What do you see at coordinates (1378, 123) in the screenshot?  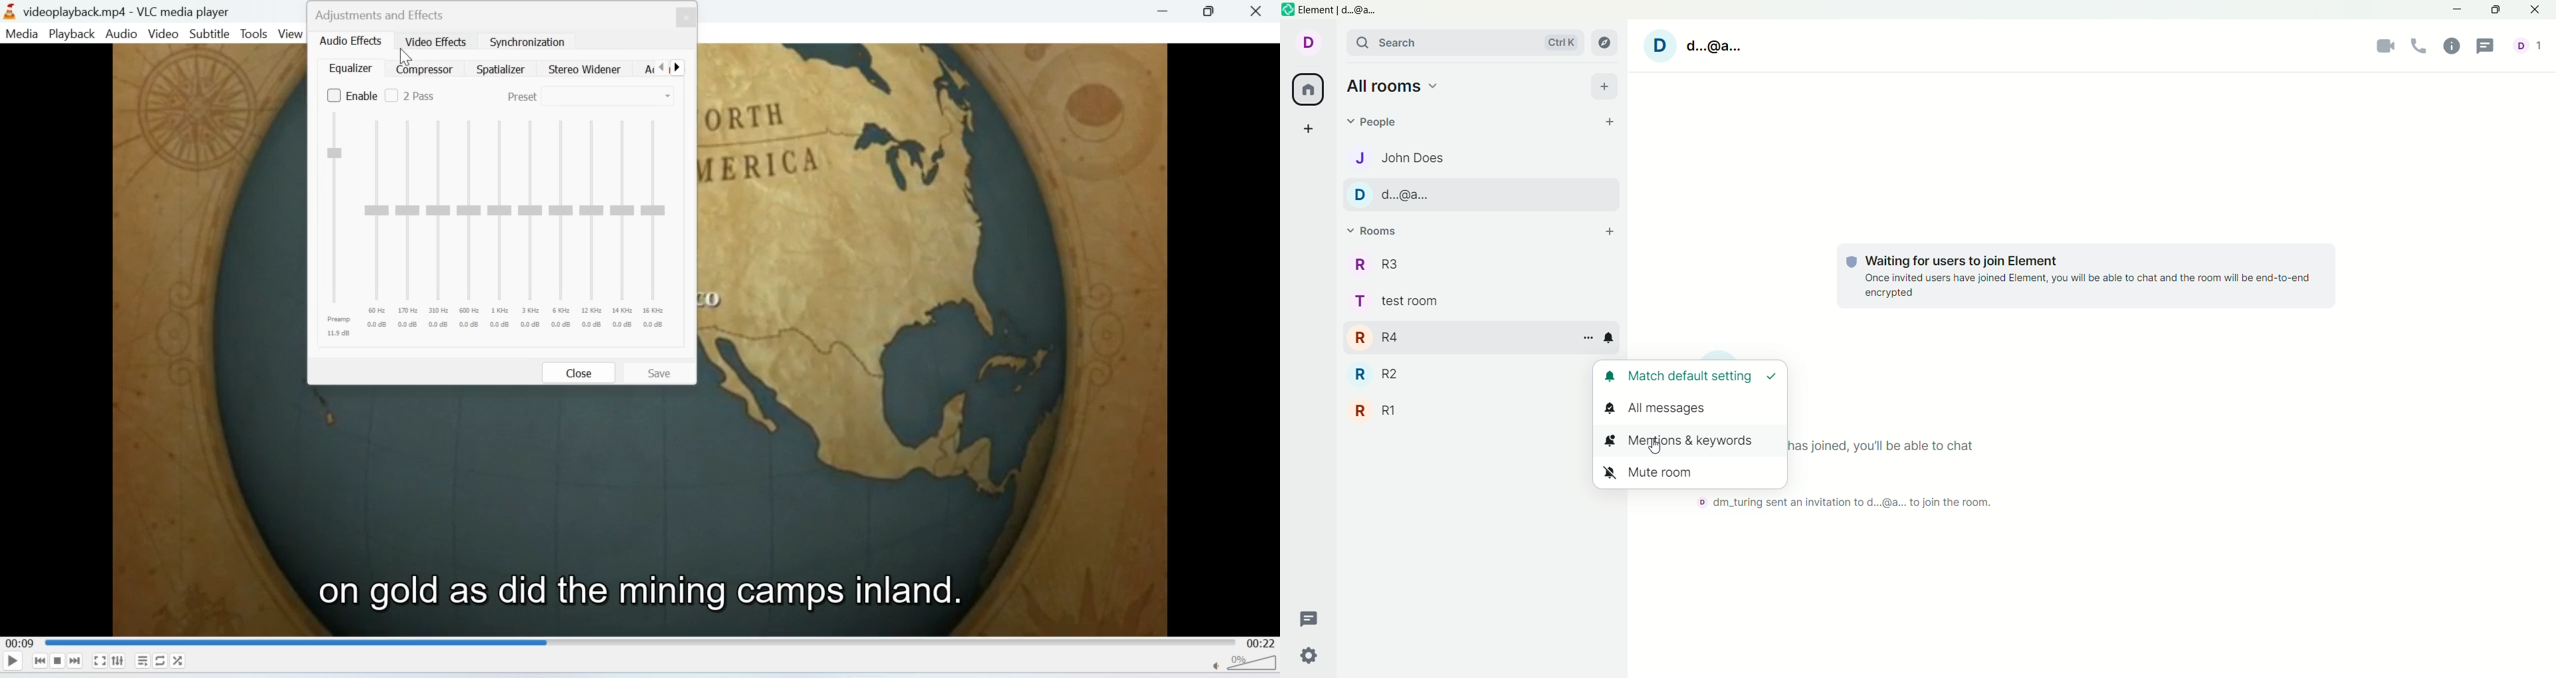 I see `people` at bounding box center [1378, 123].